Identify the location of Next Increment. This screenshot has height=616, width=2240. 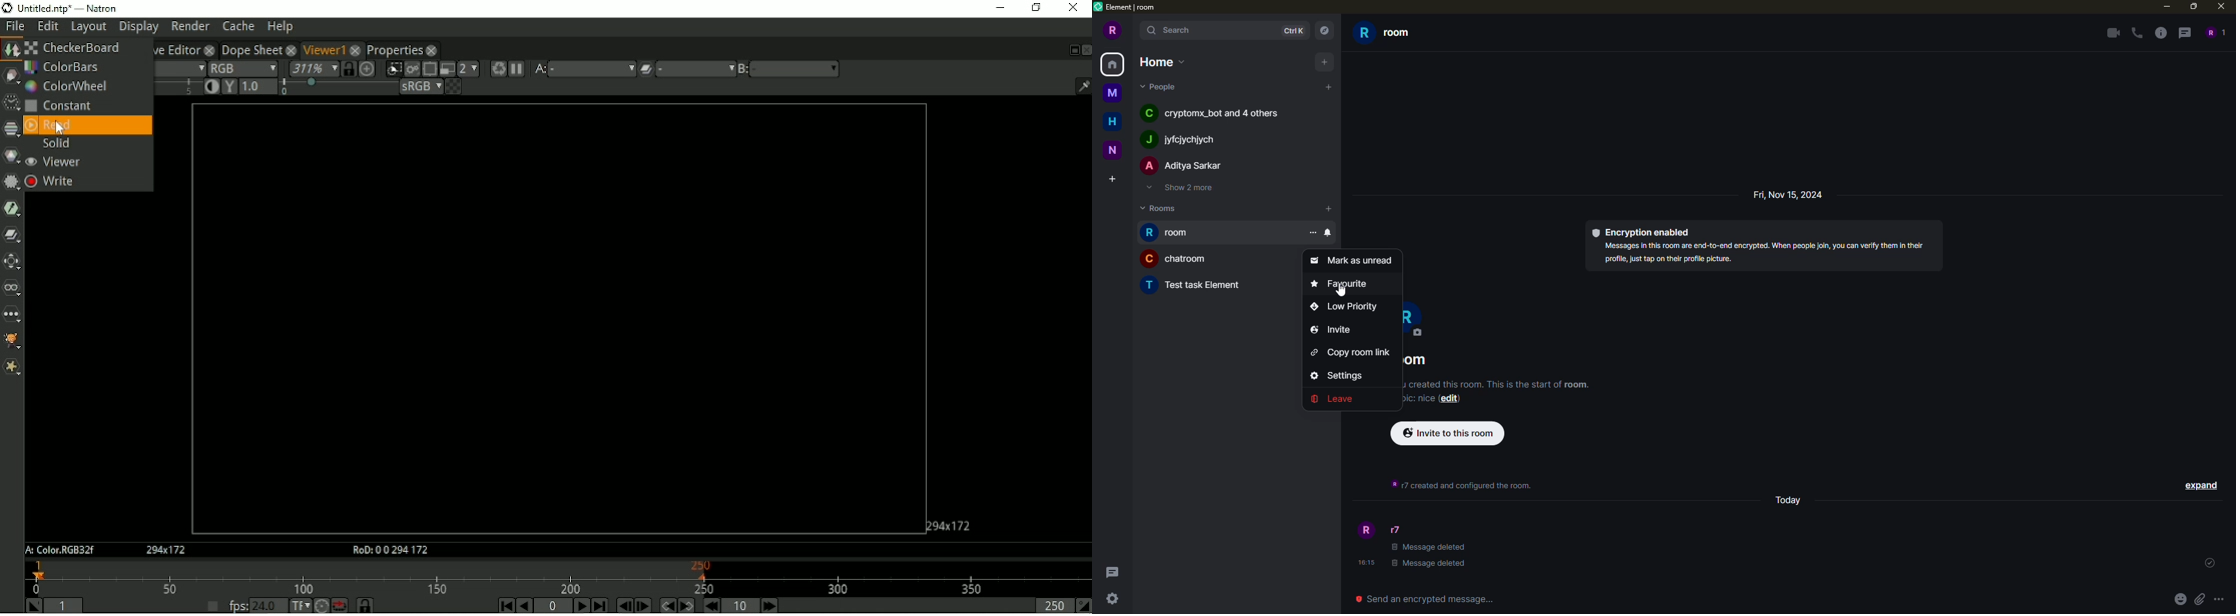
(769, 605).